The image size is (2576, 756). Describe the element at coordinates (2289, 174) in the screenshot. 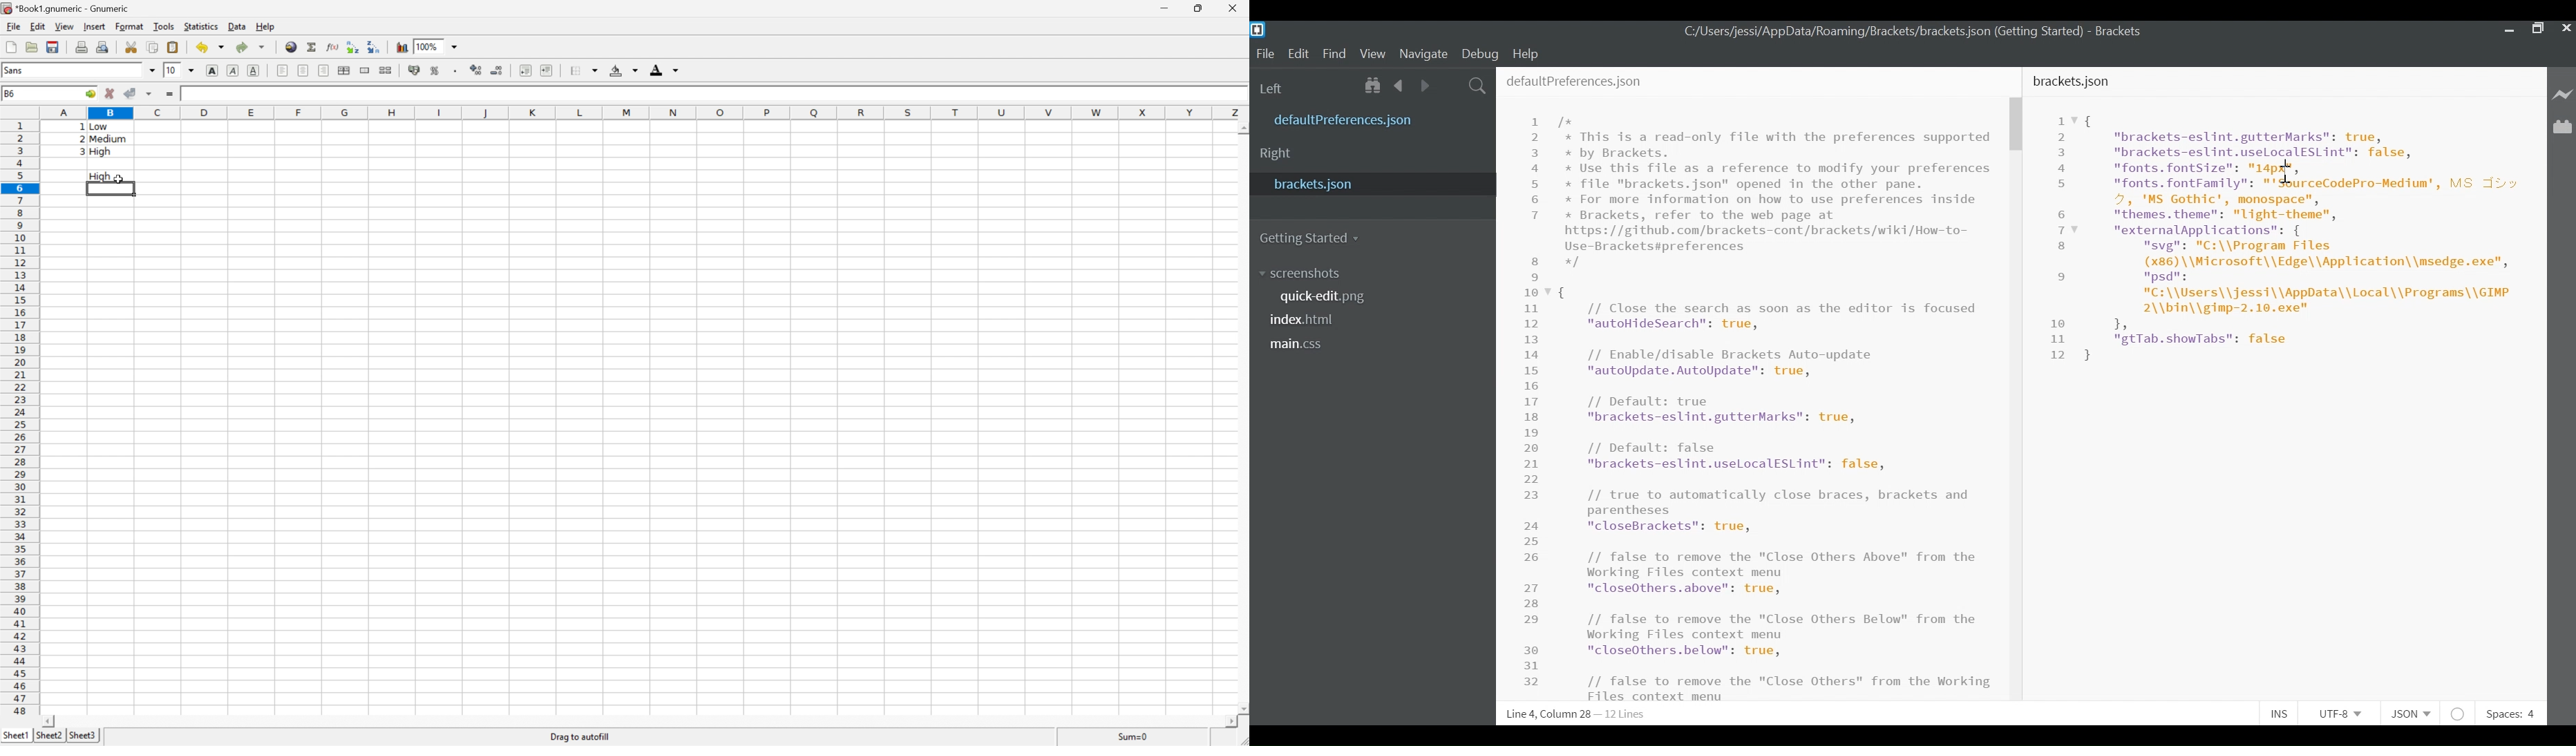

I see `cursor` at that location.